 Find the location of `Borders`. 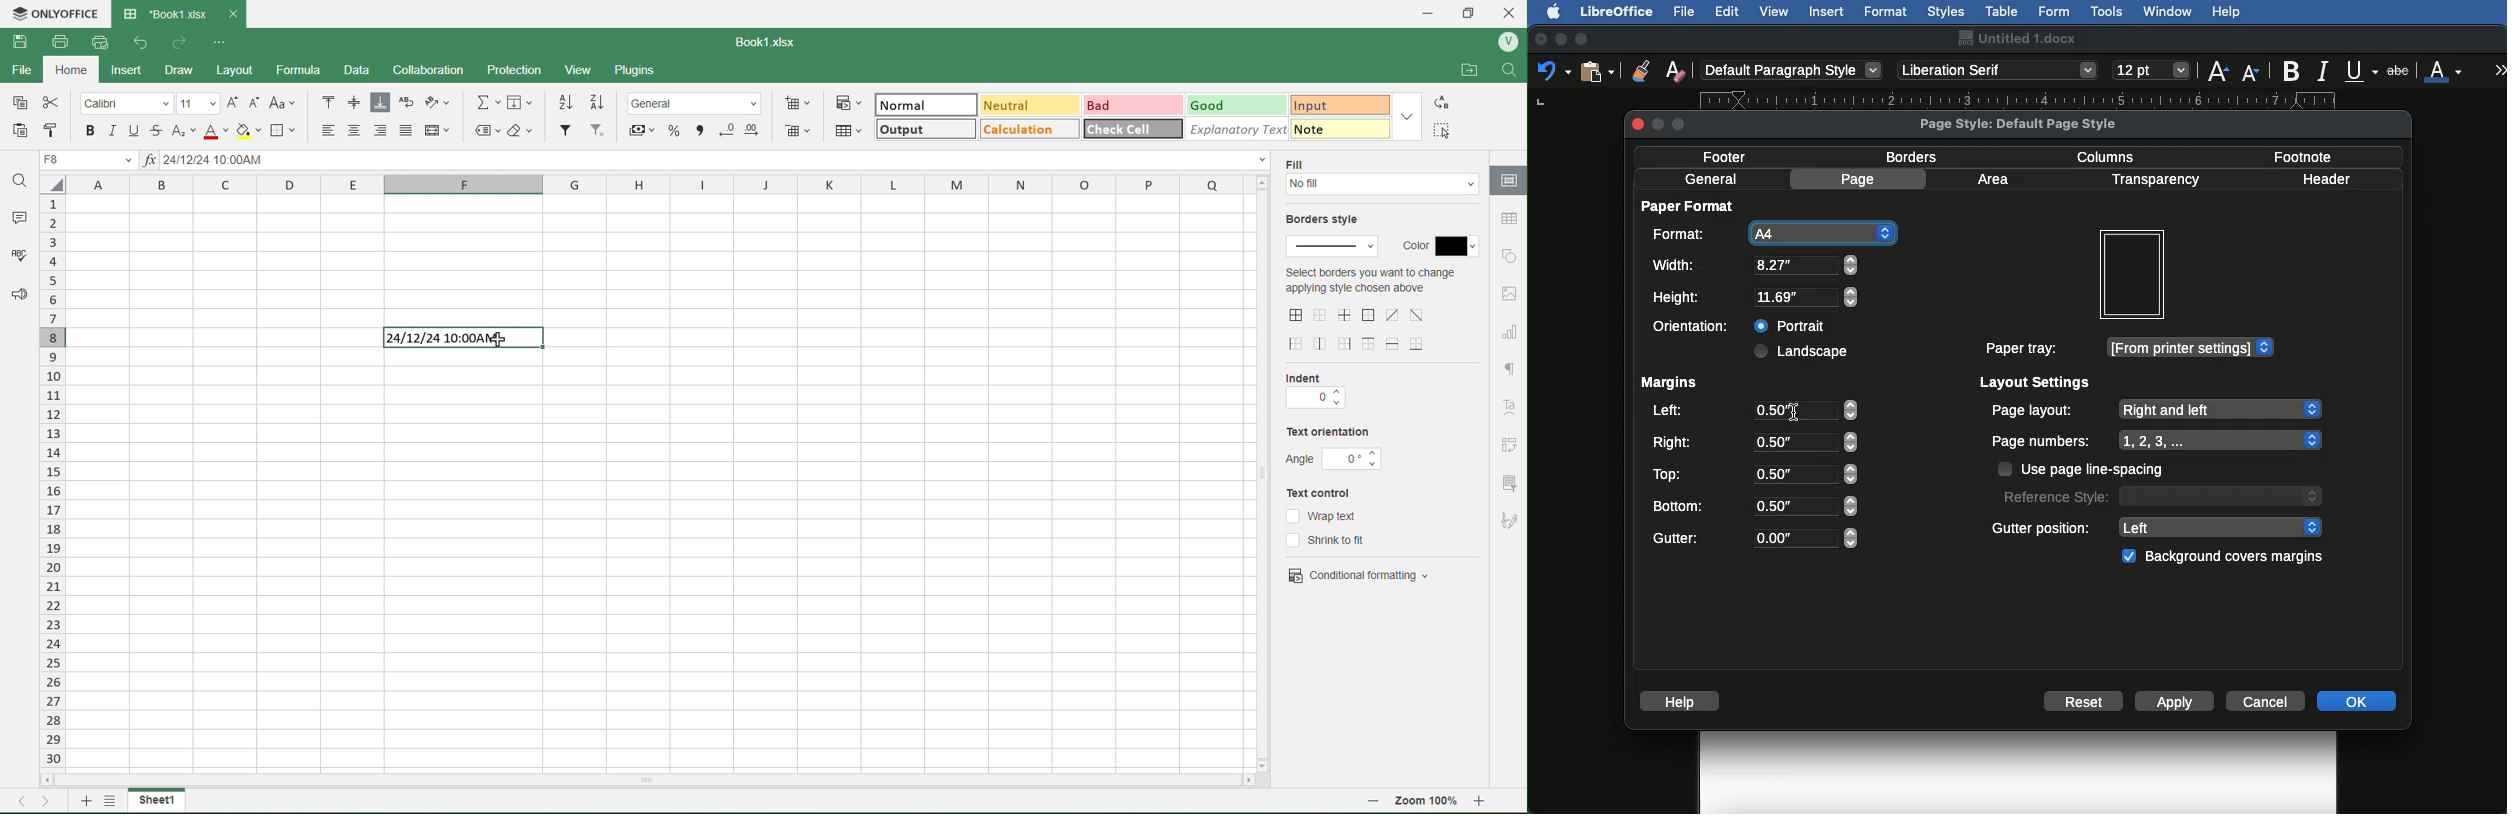

Borders is located at coordinates (287, 131).